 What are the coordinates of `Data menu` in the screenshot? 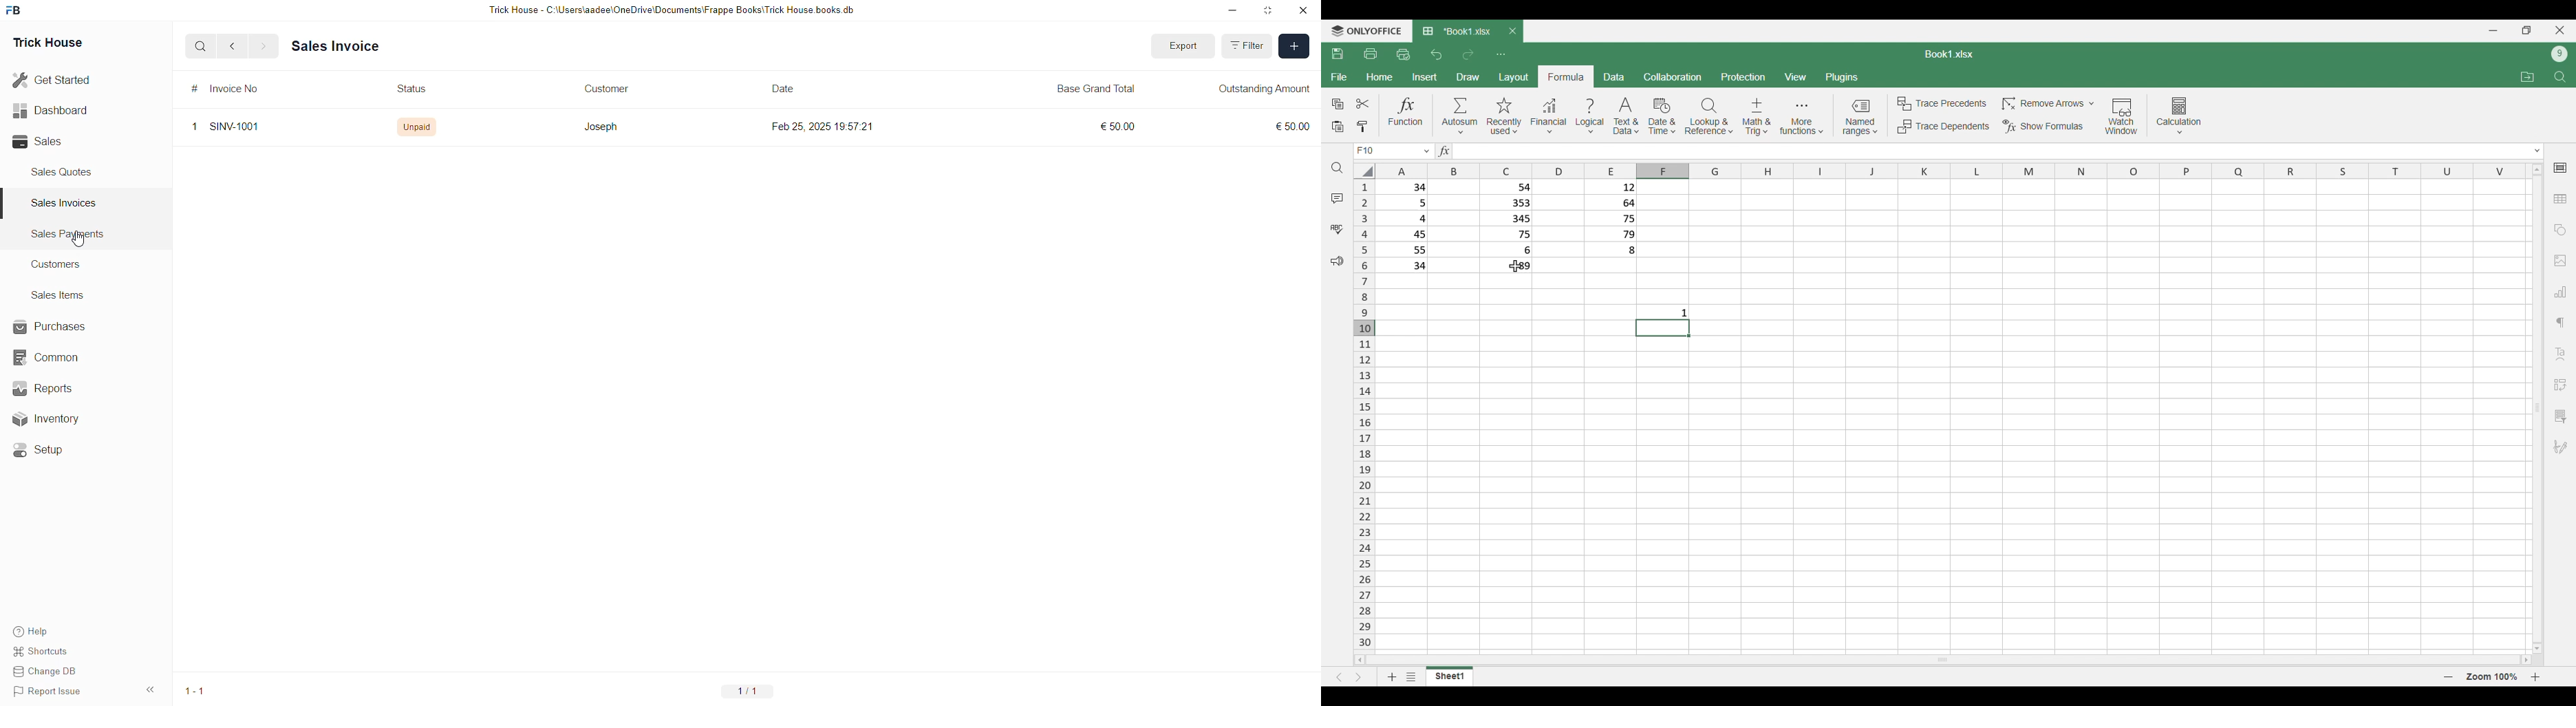 It's located at (1615, 76).